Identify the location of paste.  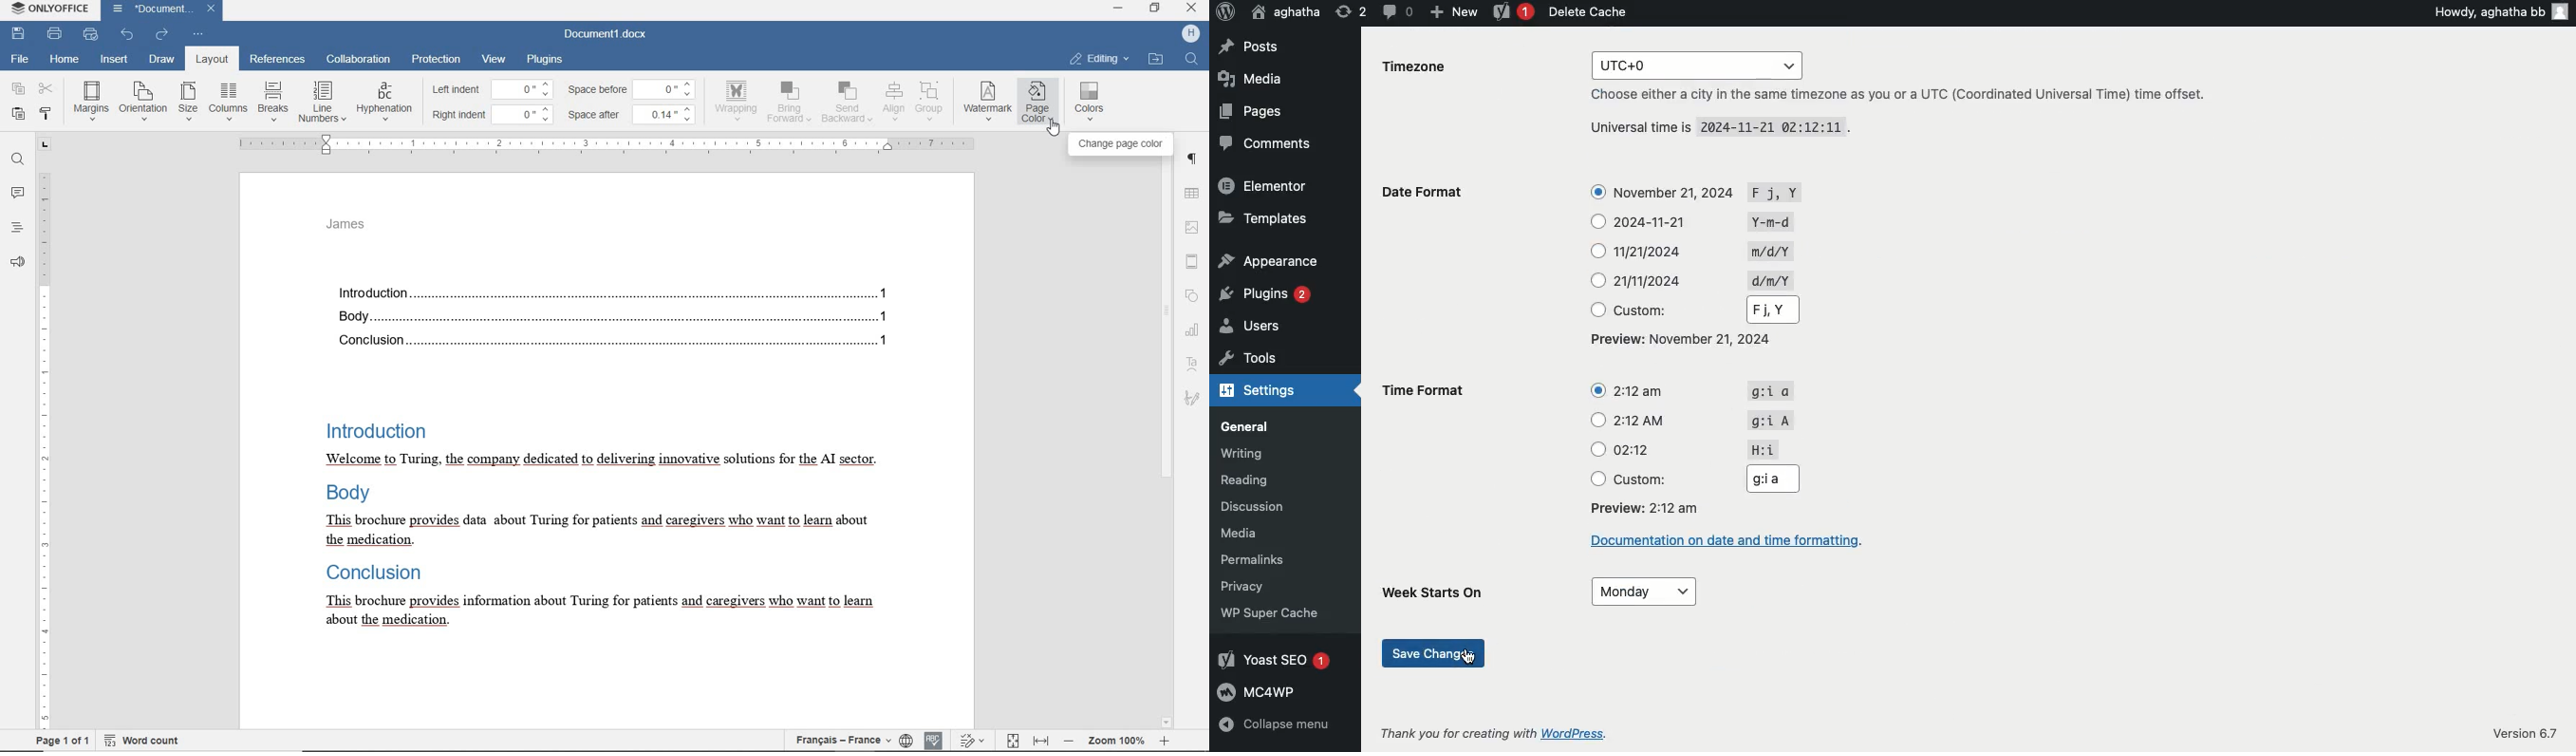
(17, 114).